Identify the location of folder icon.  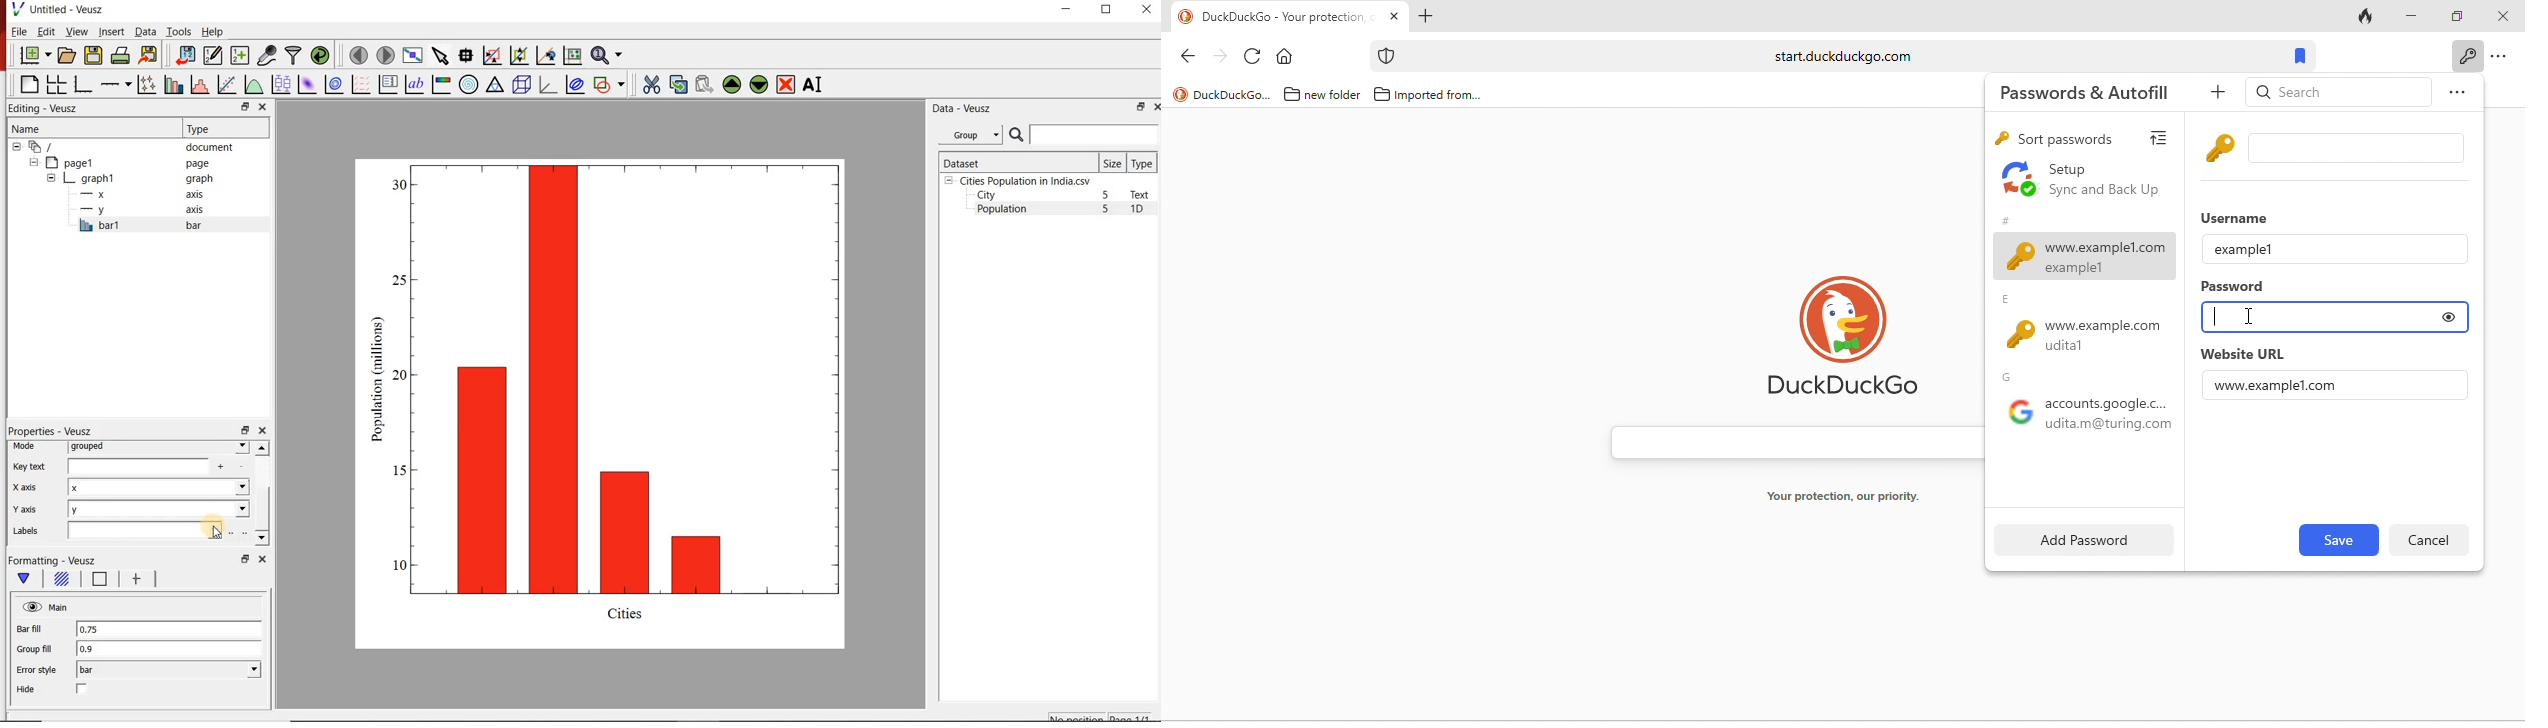
(1382, 94).